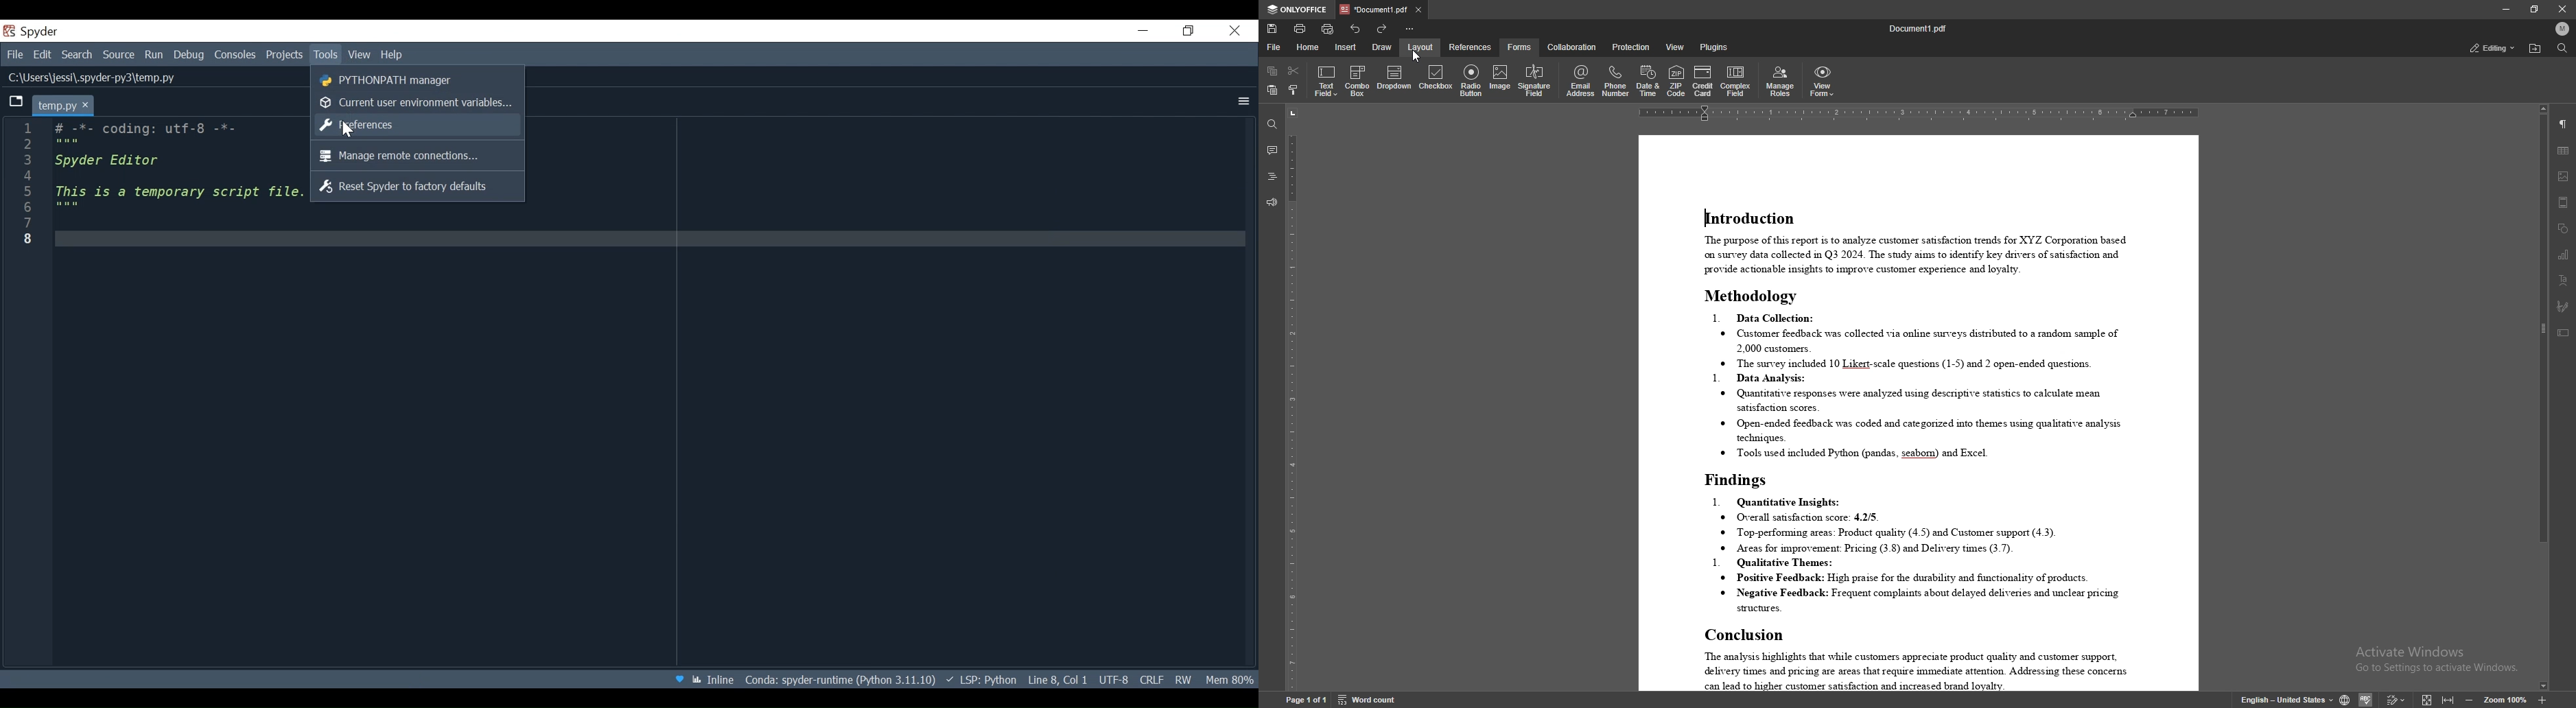 This screenshot has height=728, width=2576. What do you see at coordinates (2433, 661) in the screenshot?
I see `Activate windows` at bounding box center [2433, 661].